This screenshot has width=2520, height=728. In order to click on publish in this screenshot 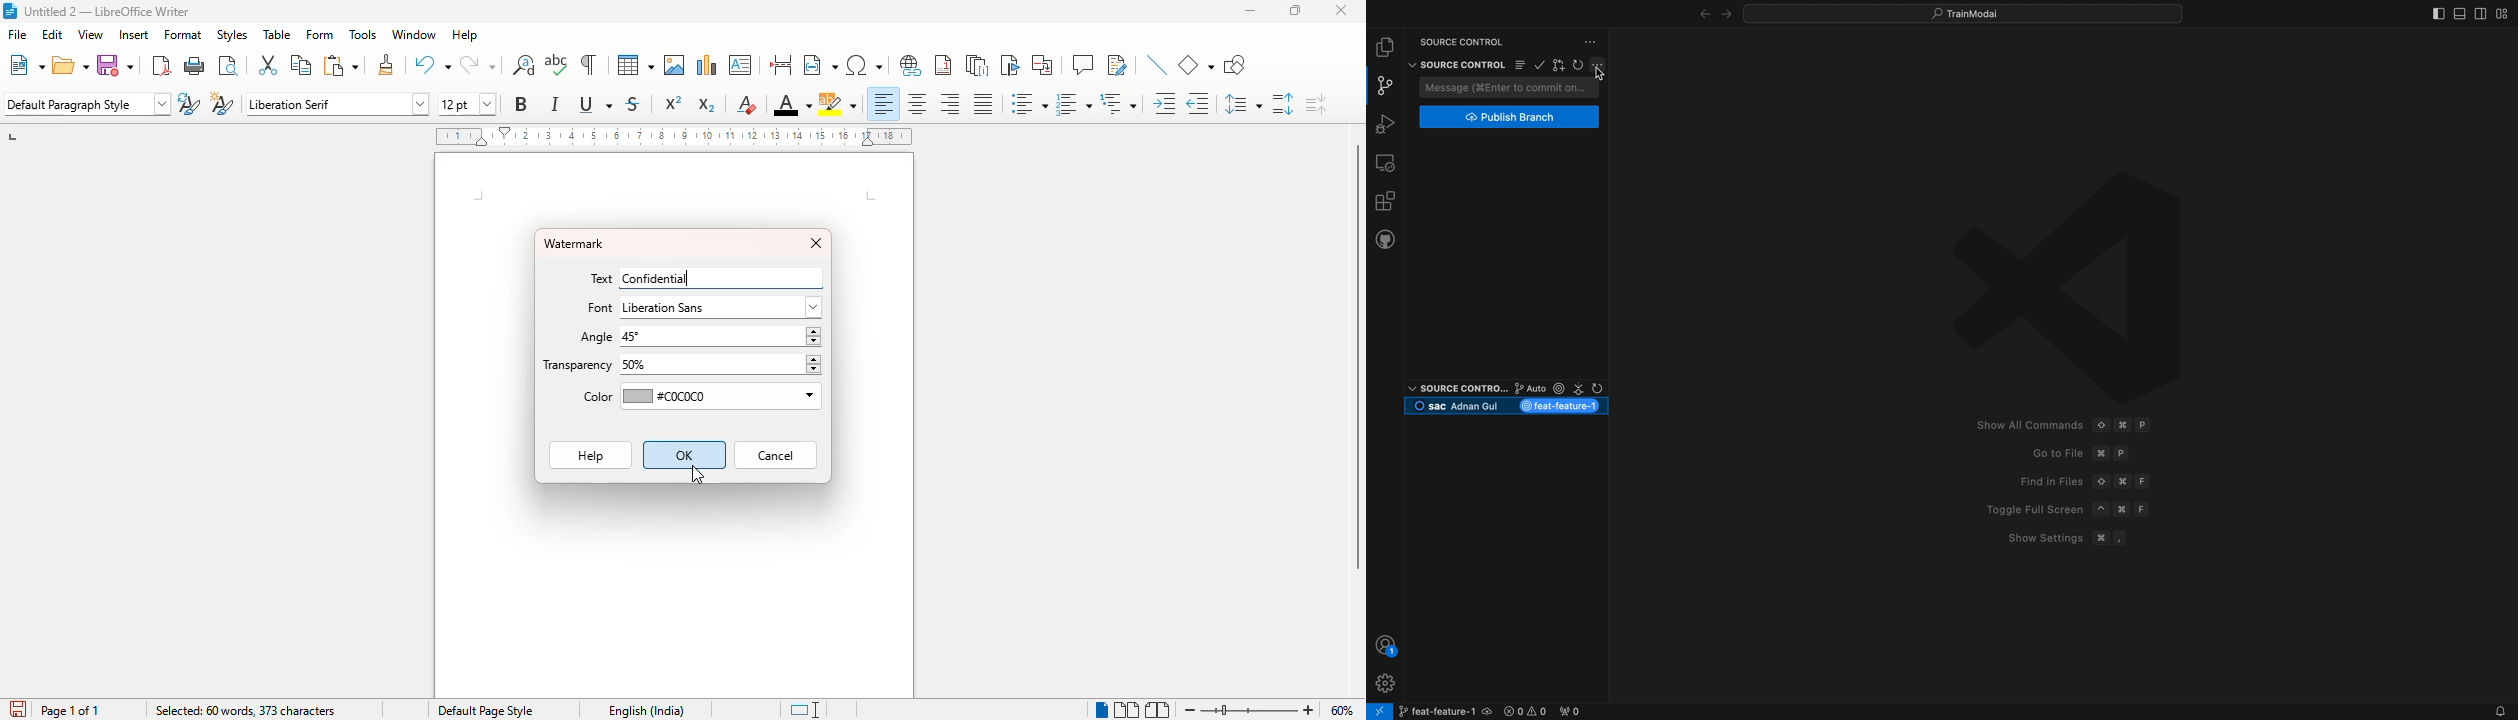, I will do `click(1511, 117)`.